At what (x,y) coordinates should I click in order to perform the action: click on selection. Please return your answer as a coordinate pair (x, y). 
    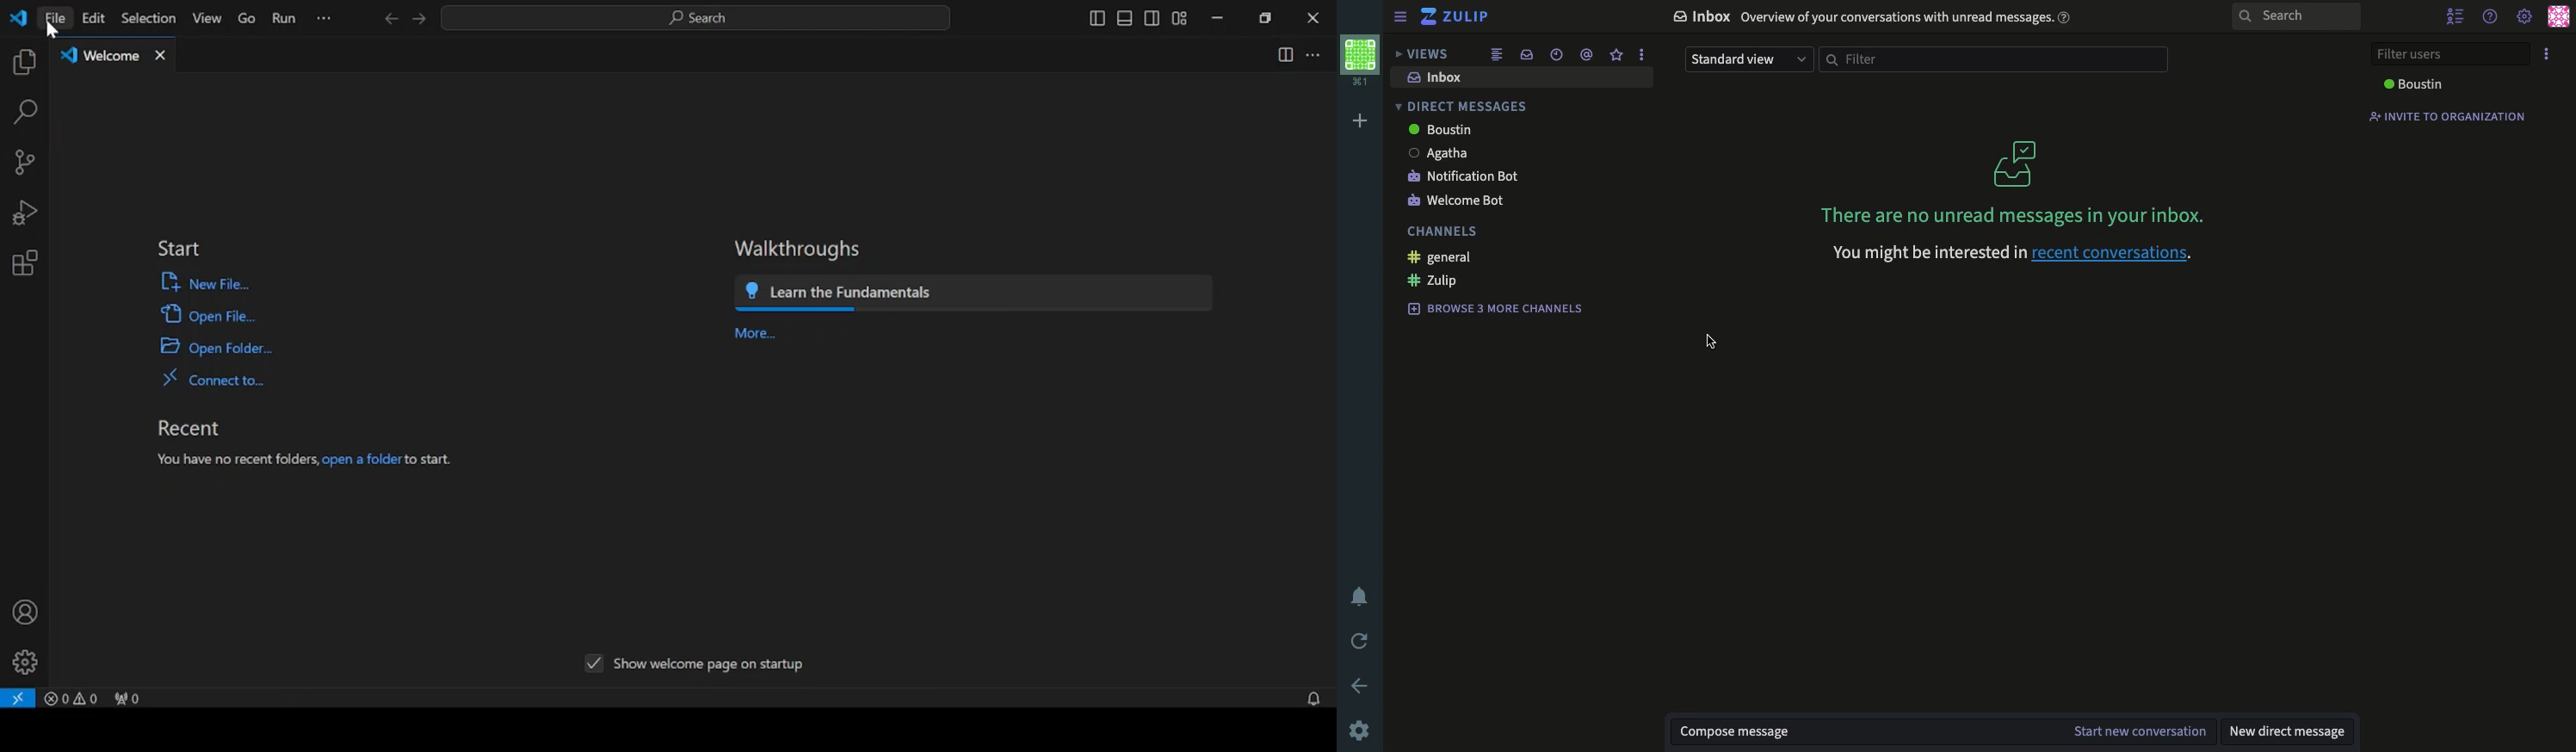
    Looking at the image, I should click on (150, 19).